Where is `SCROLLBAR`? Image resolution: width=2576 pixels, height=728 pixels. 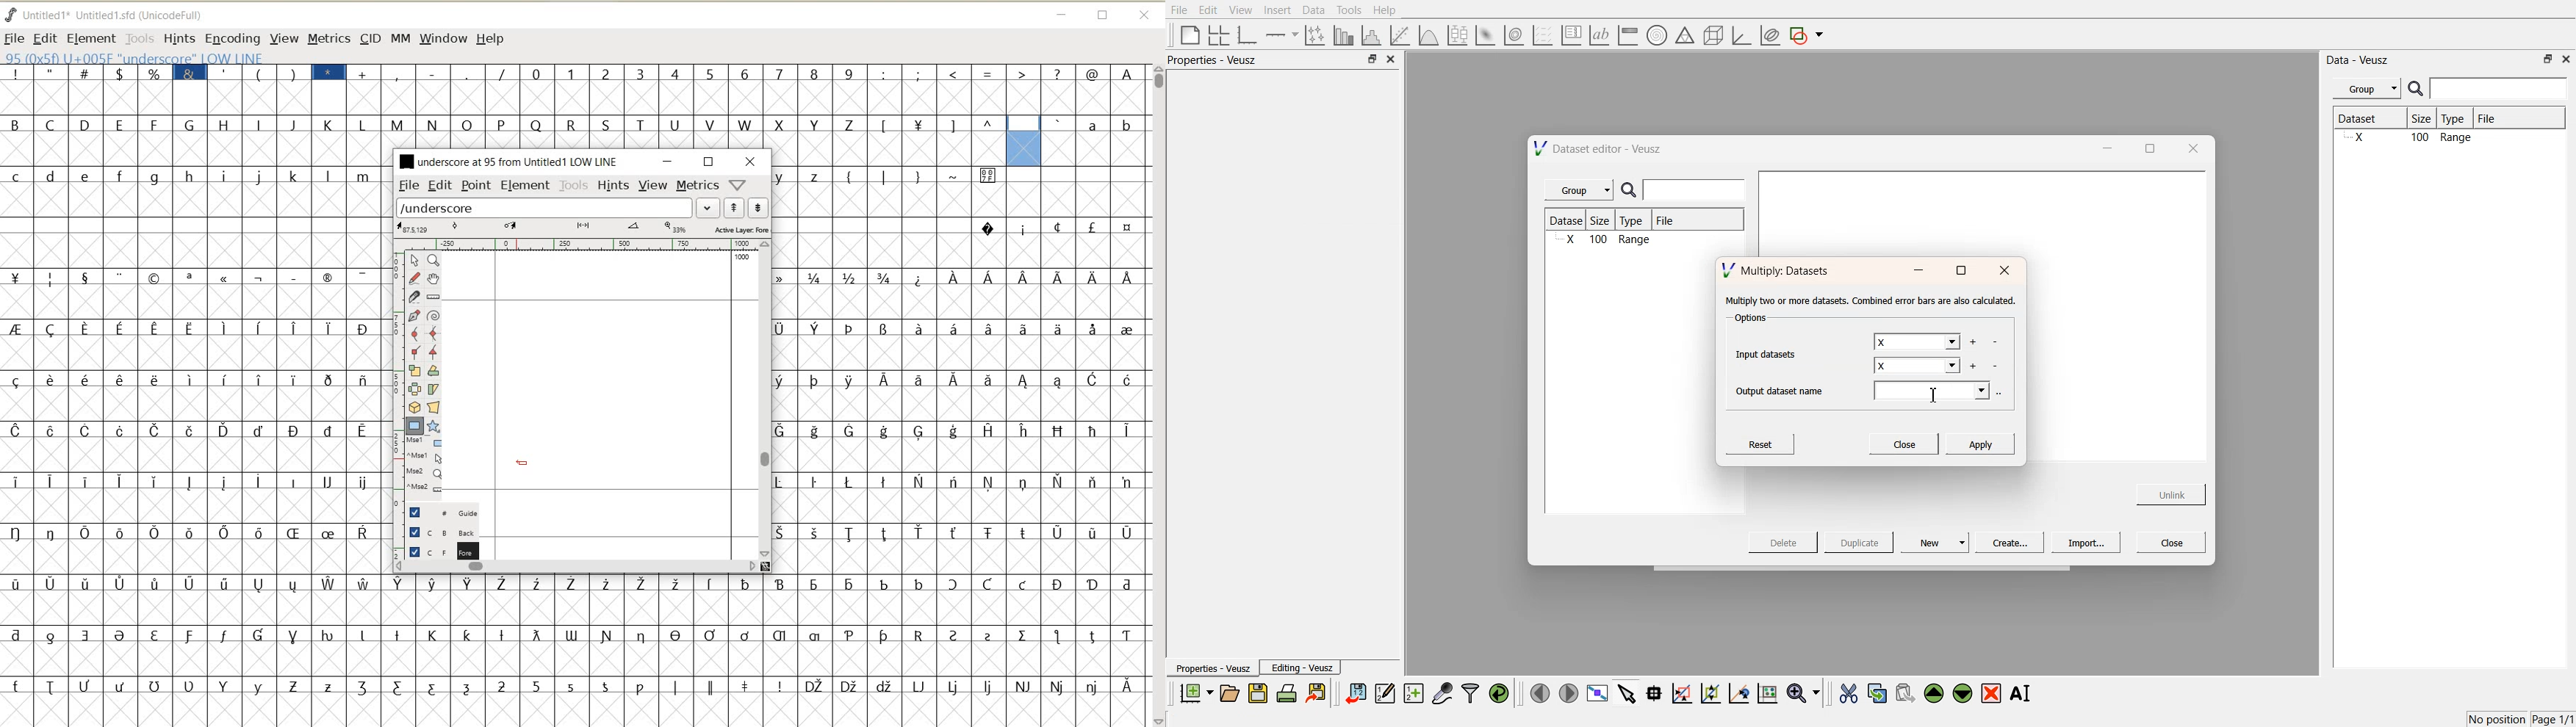 SCROLLBAR is located at coordinates (576, 565).